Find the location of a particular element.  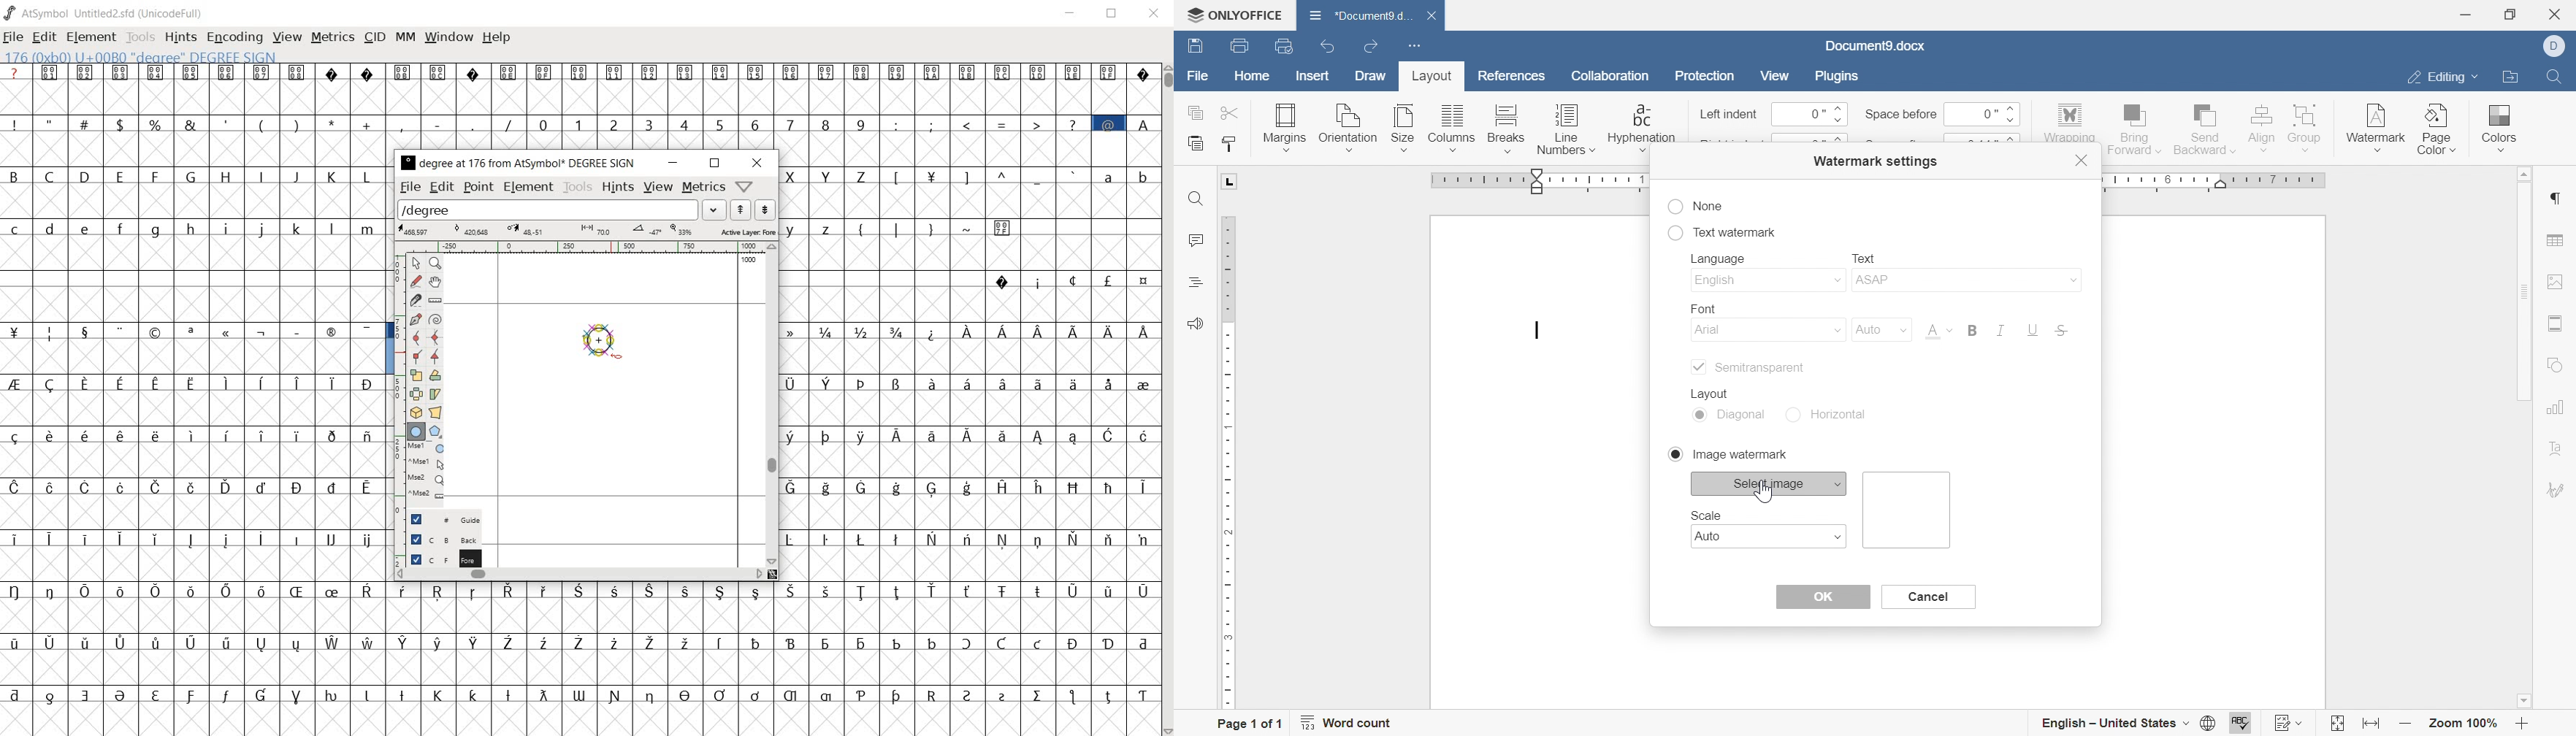

window is located at coordinates (450, 36).